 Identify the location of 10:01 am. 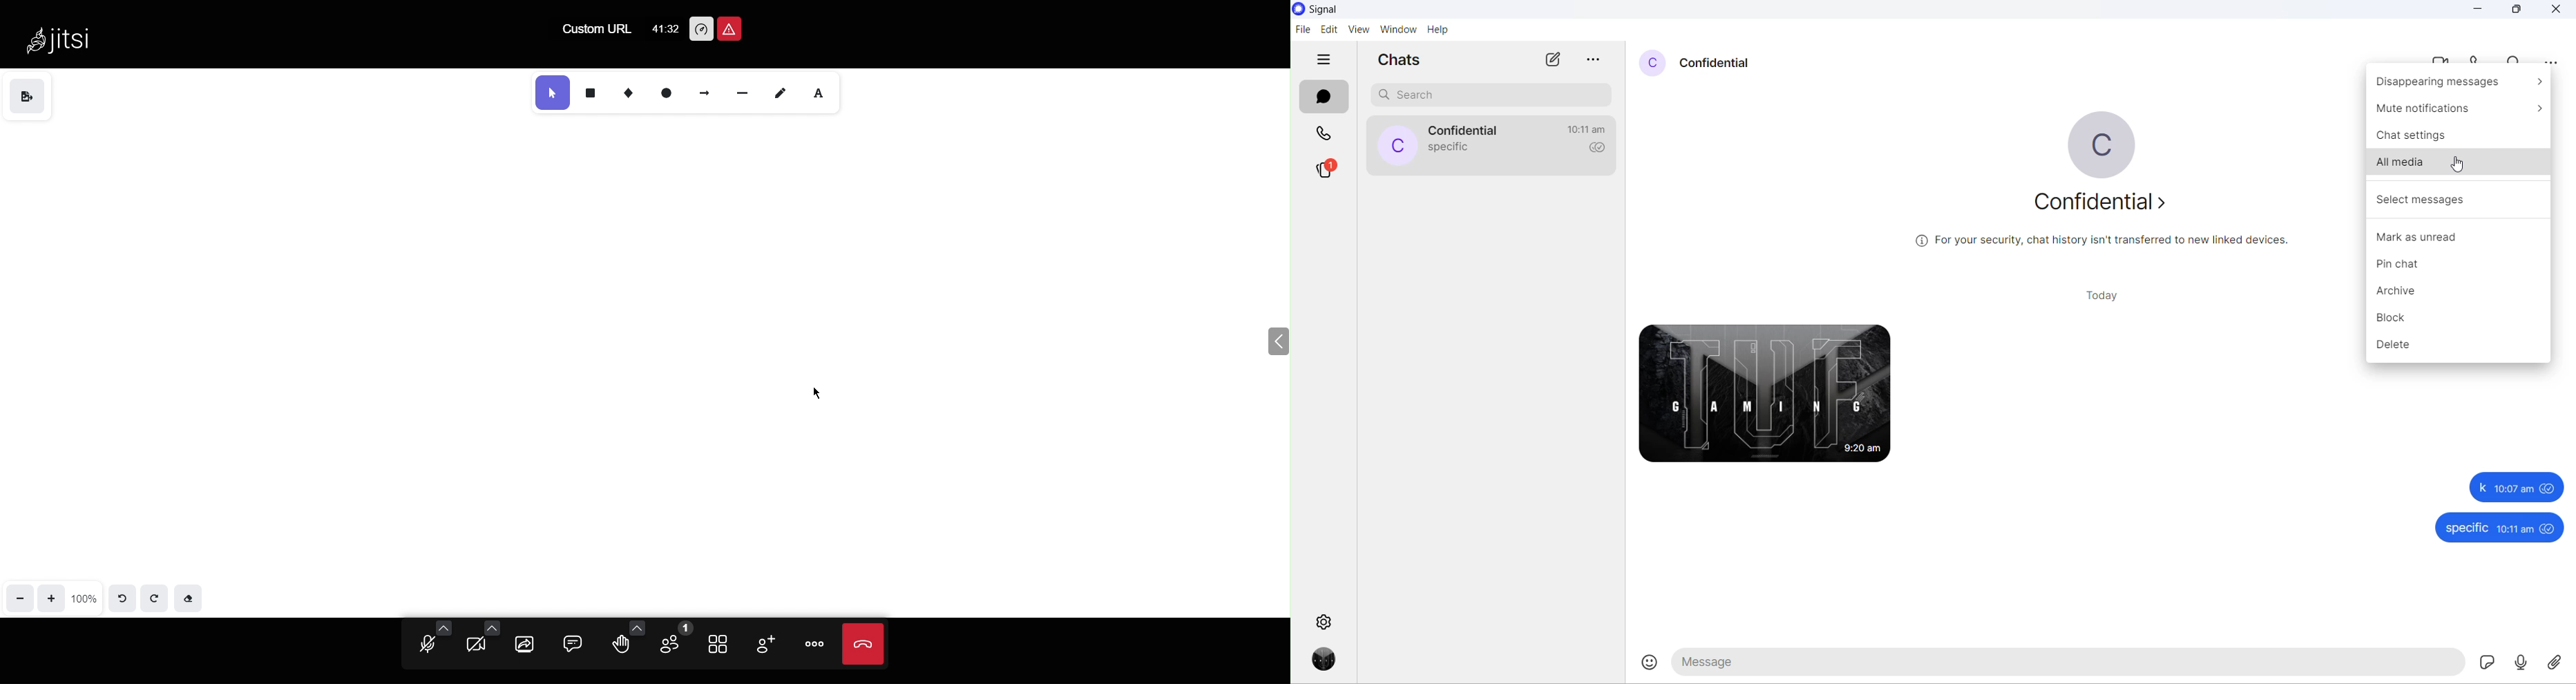
(2516, 489).